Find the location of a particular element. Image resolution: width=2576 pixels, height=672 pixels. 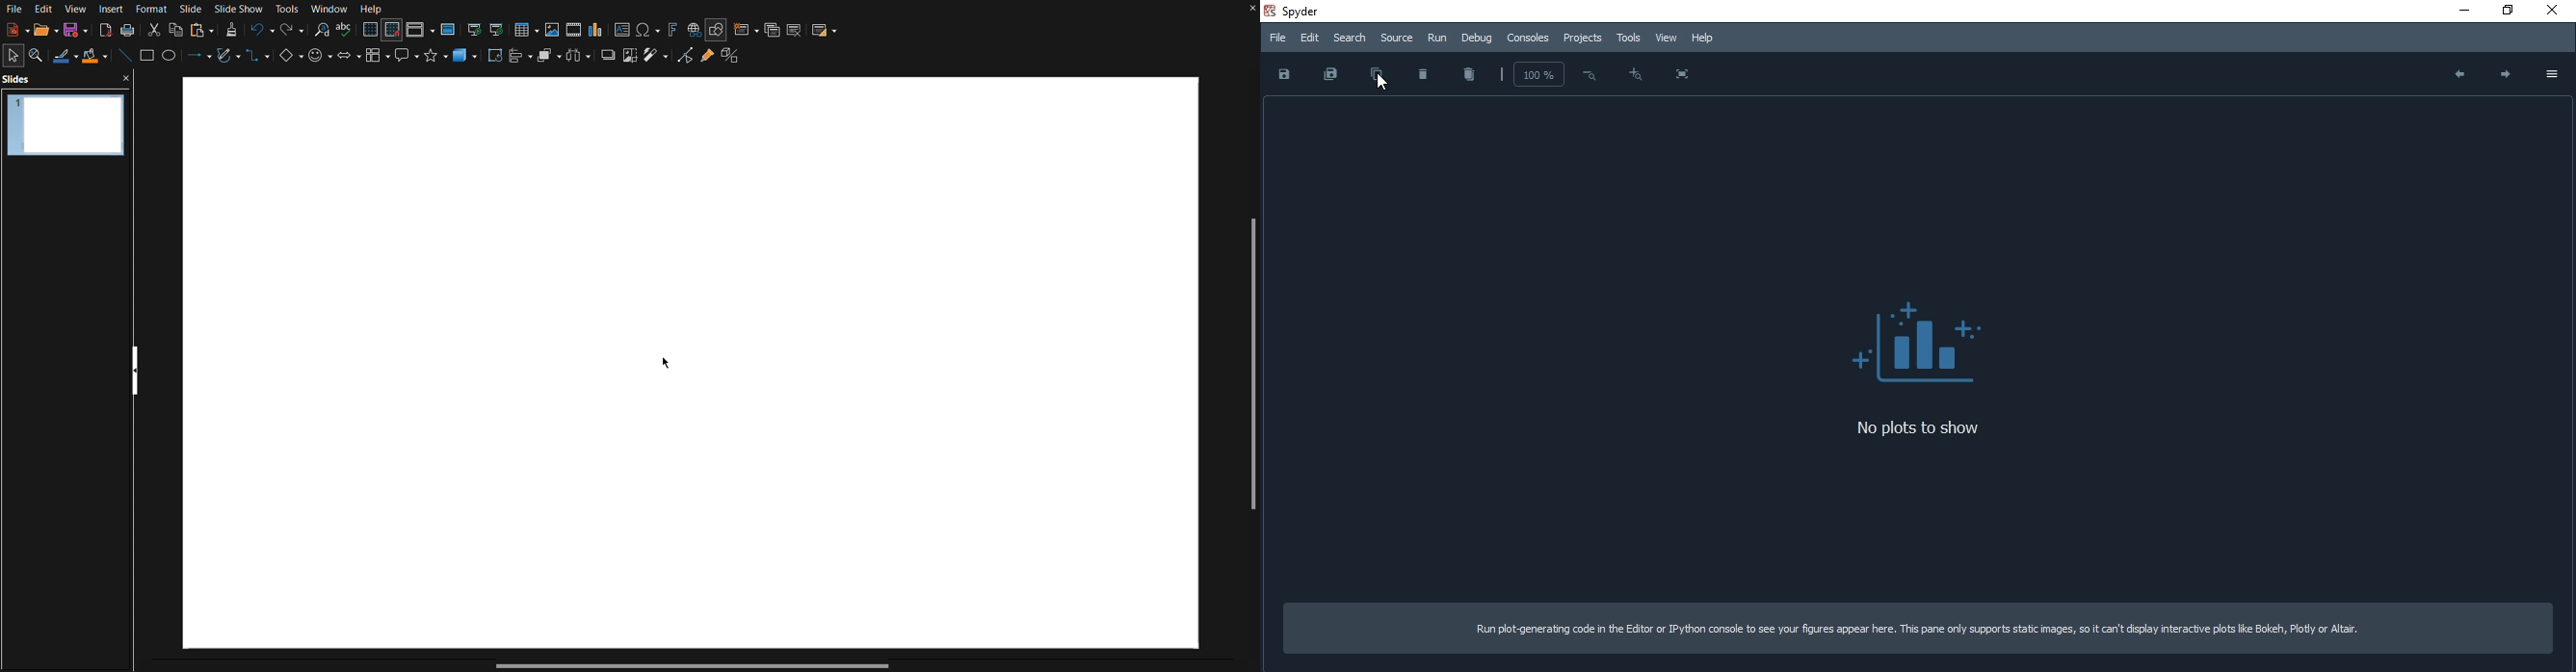

zoom out is located at coordinates (1588, 74).